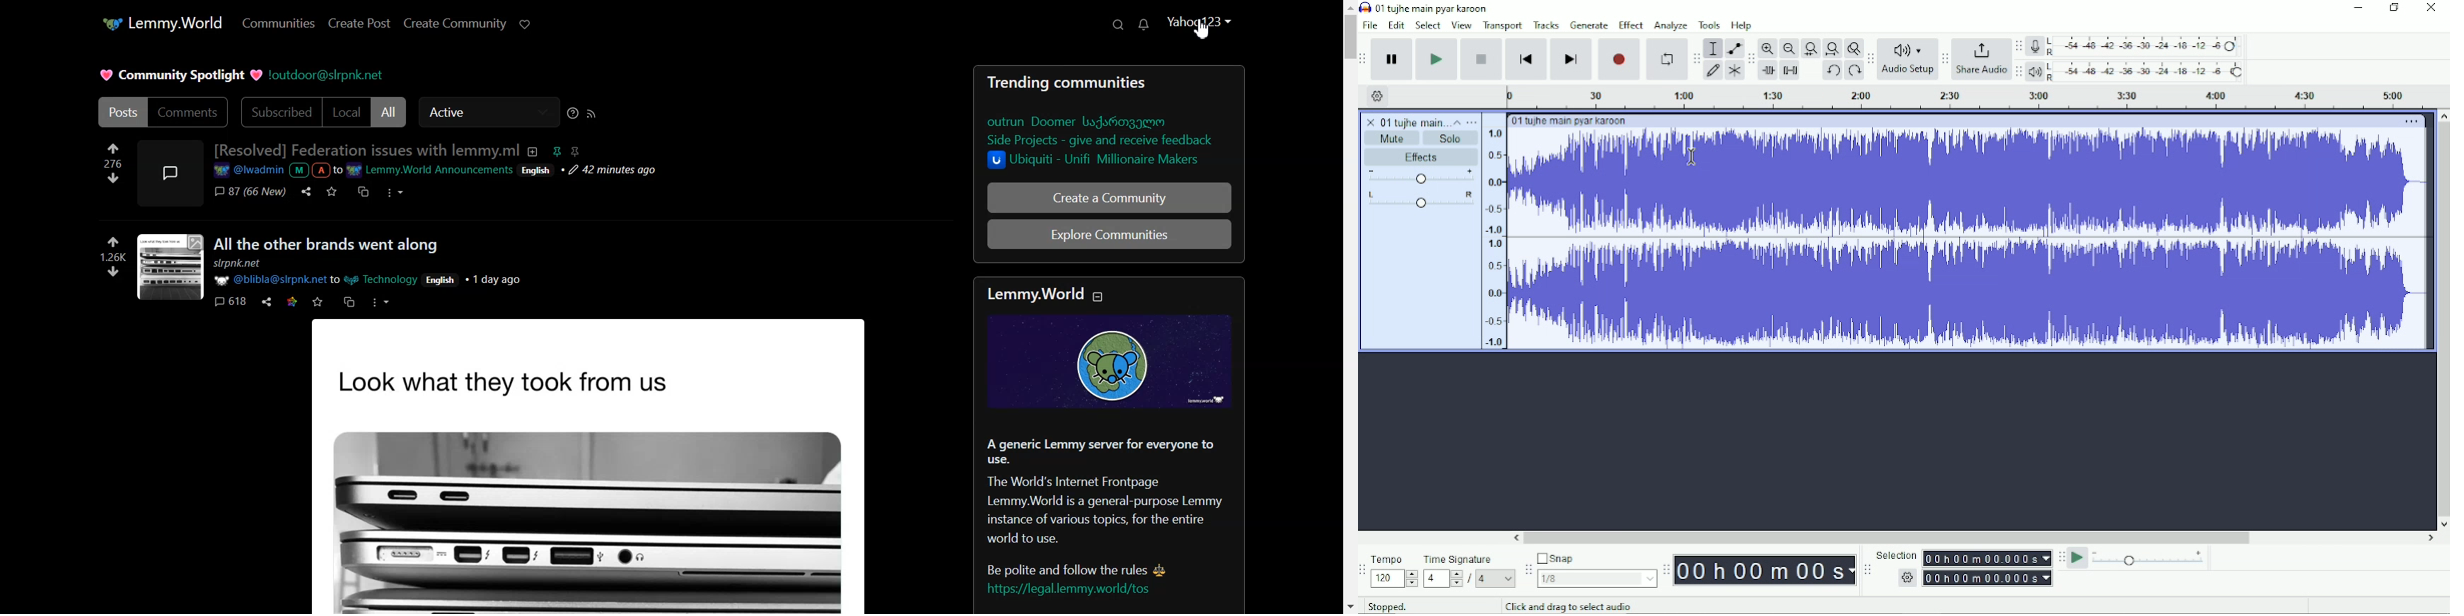 Image resolution: width=2464 pixels, height=616 pixels. Describe the element at coordinates (171, 267) in the screenshot. I see `image` at that location.